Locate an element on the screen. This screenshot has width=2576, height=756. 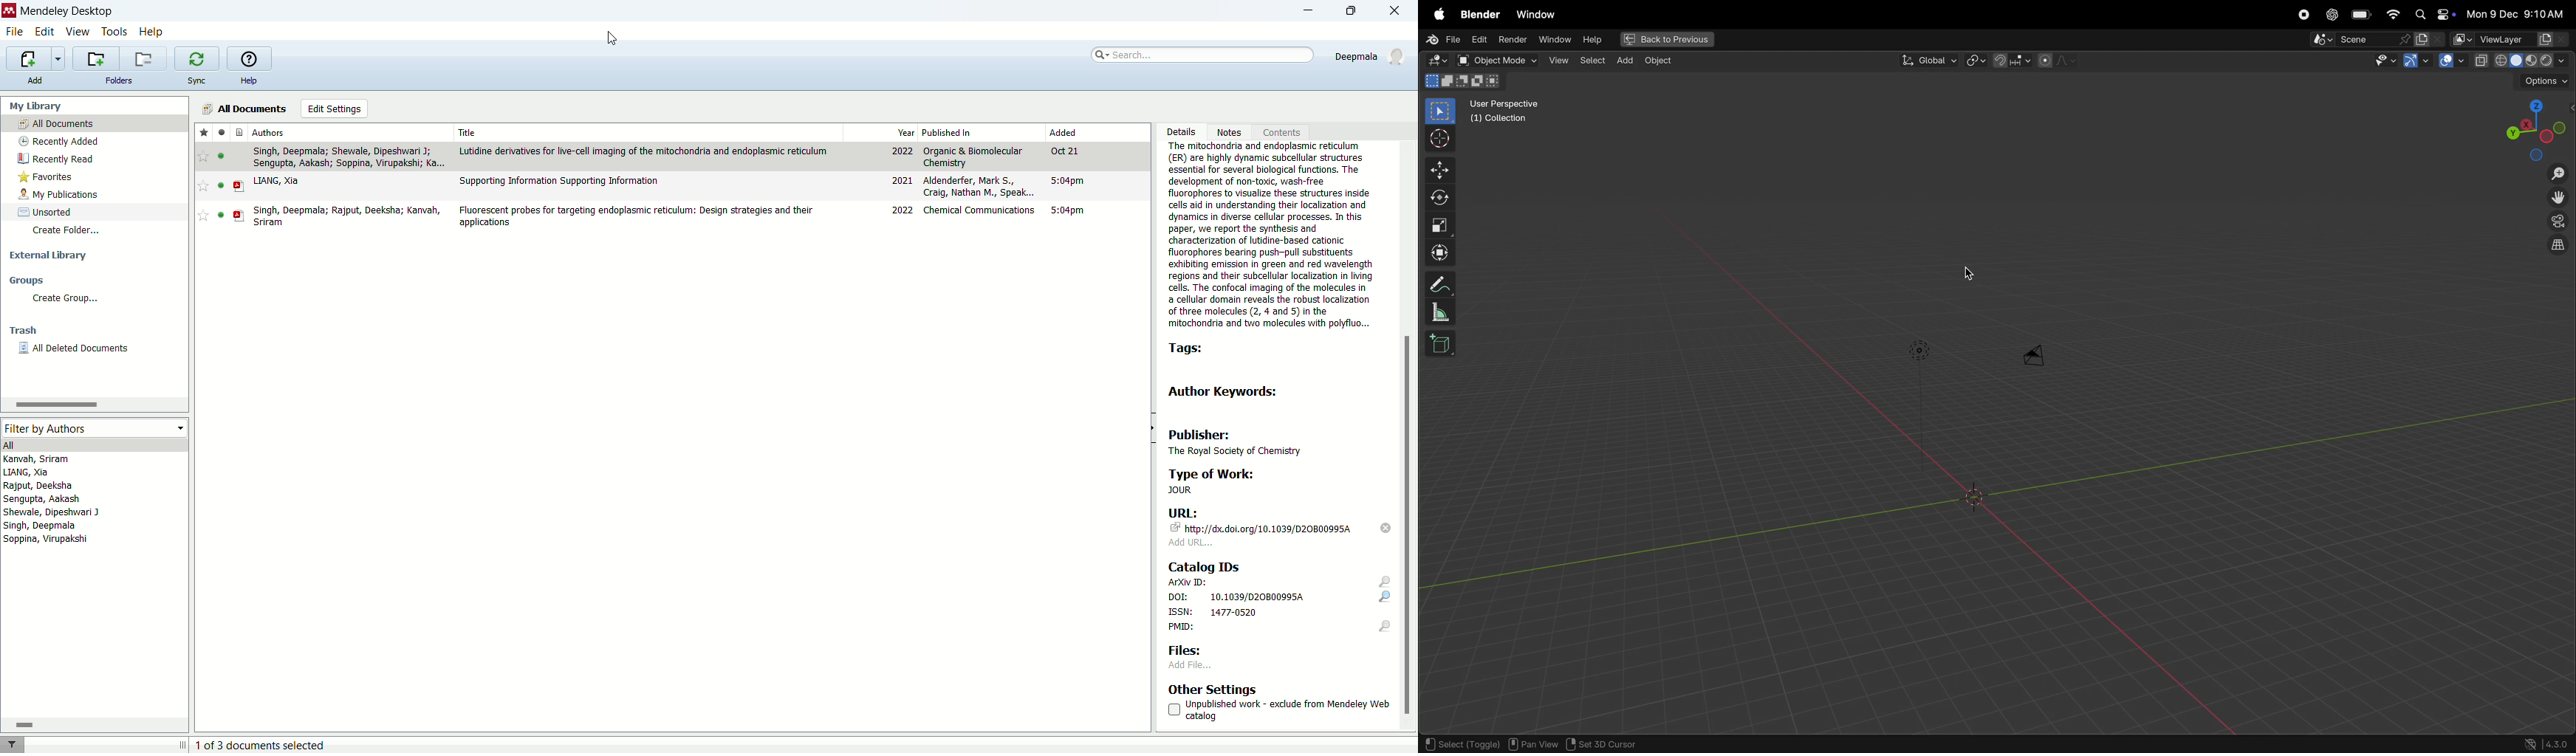
tools is located at coordinates (115, 33).